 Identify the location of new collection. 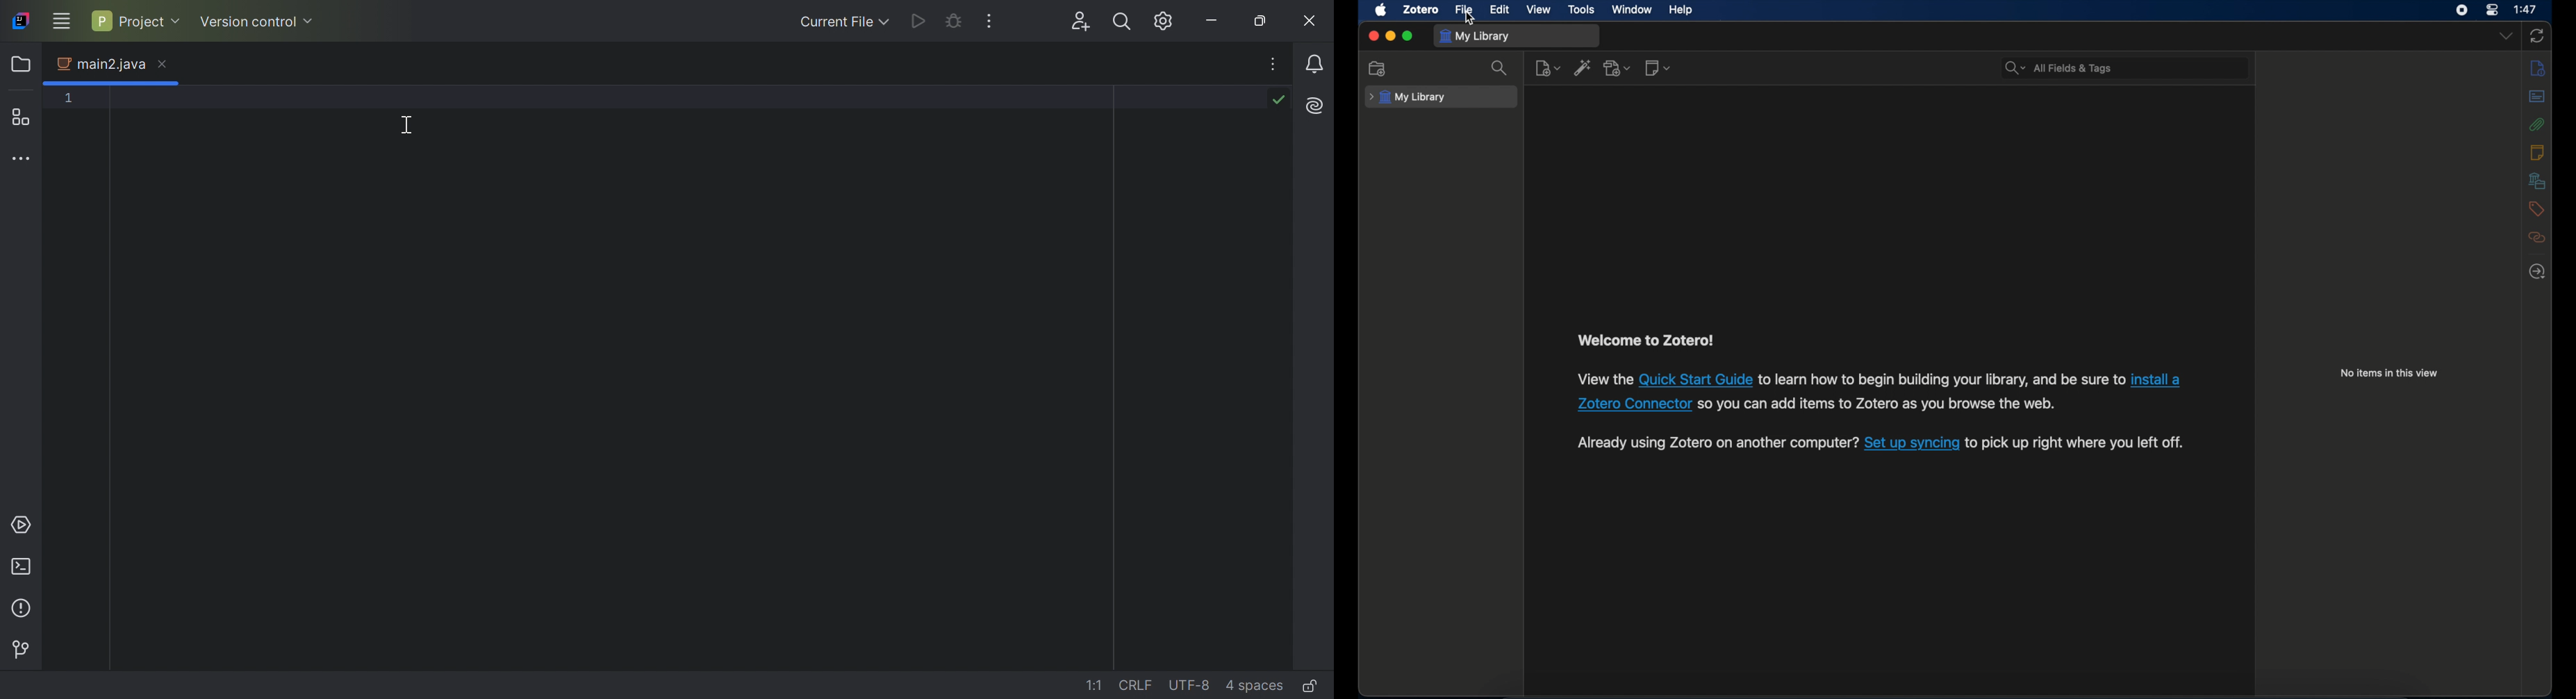
(1378, 68).